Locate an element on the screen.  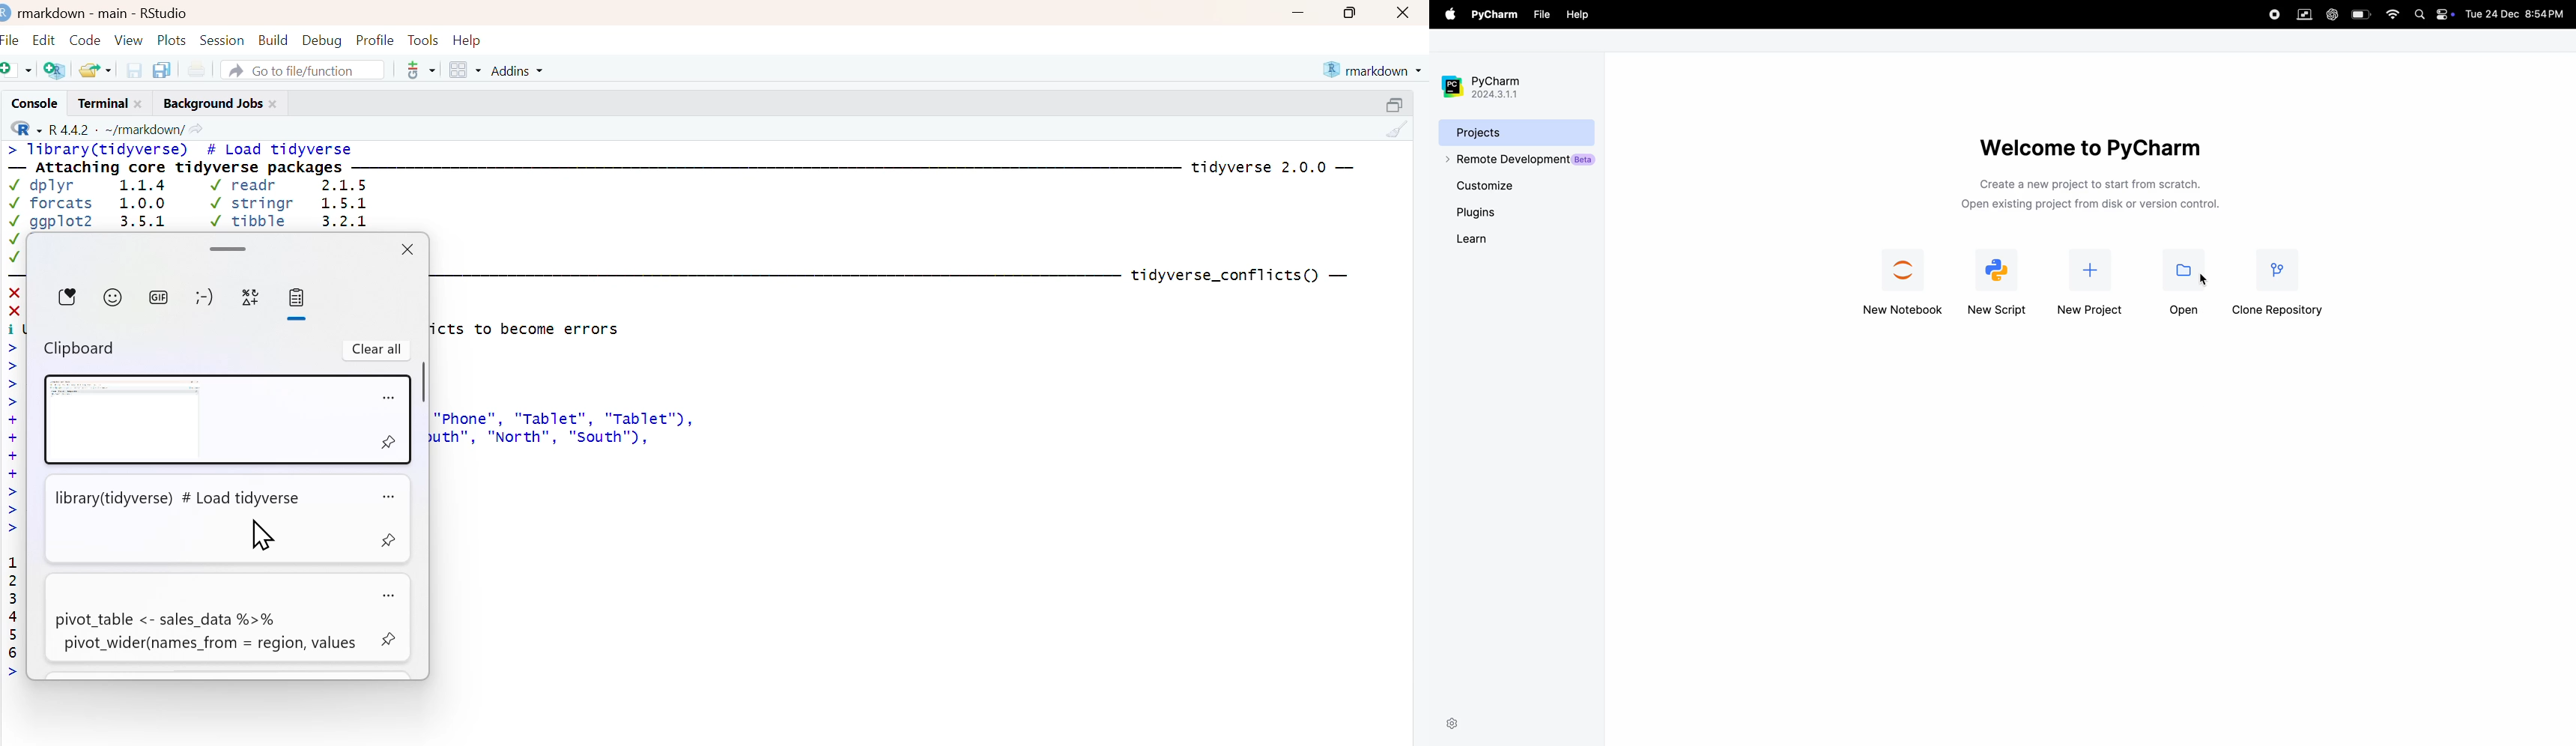
Tools is located at coordinates (422, 38).